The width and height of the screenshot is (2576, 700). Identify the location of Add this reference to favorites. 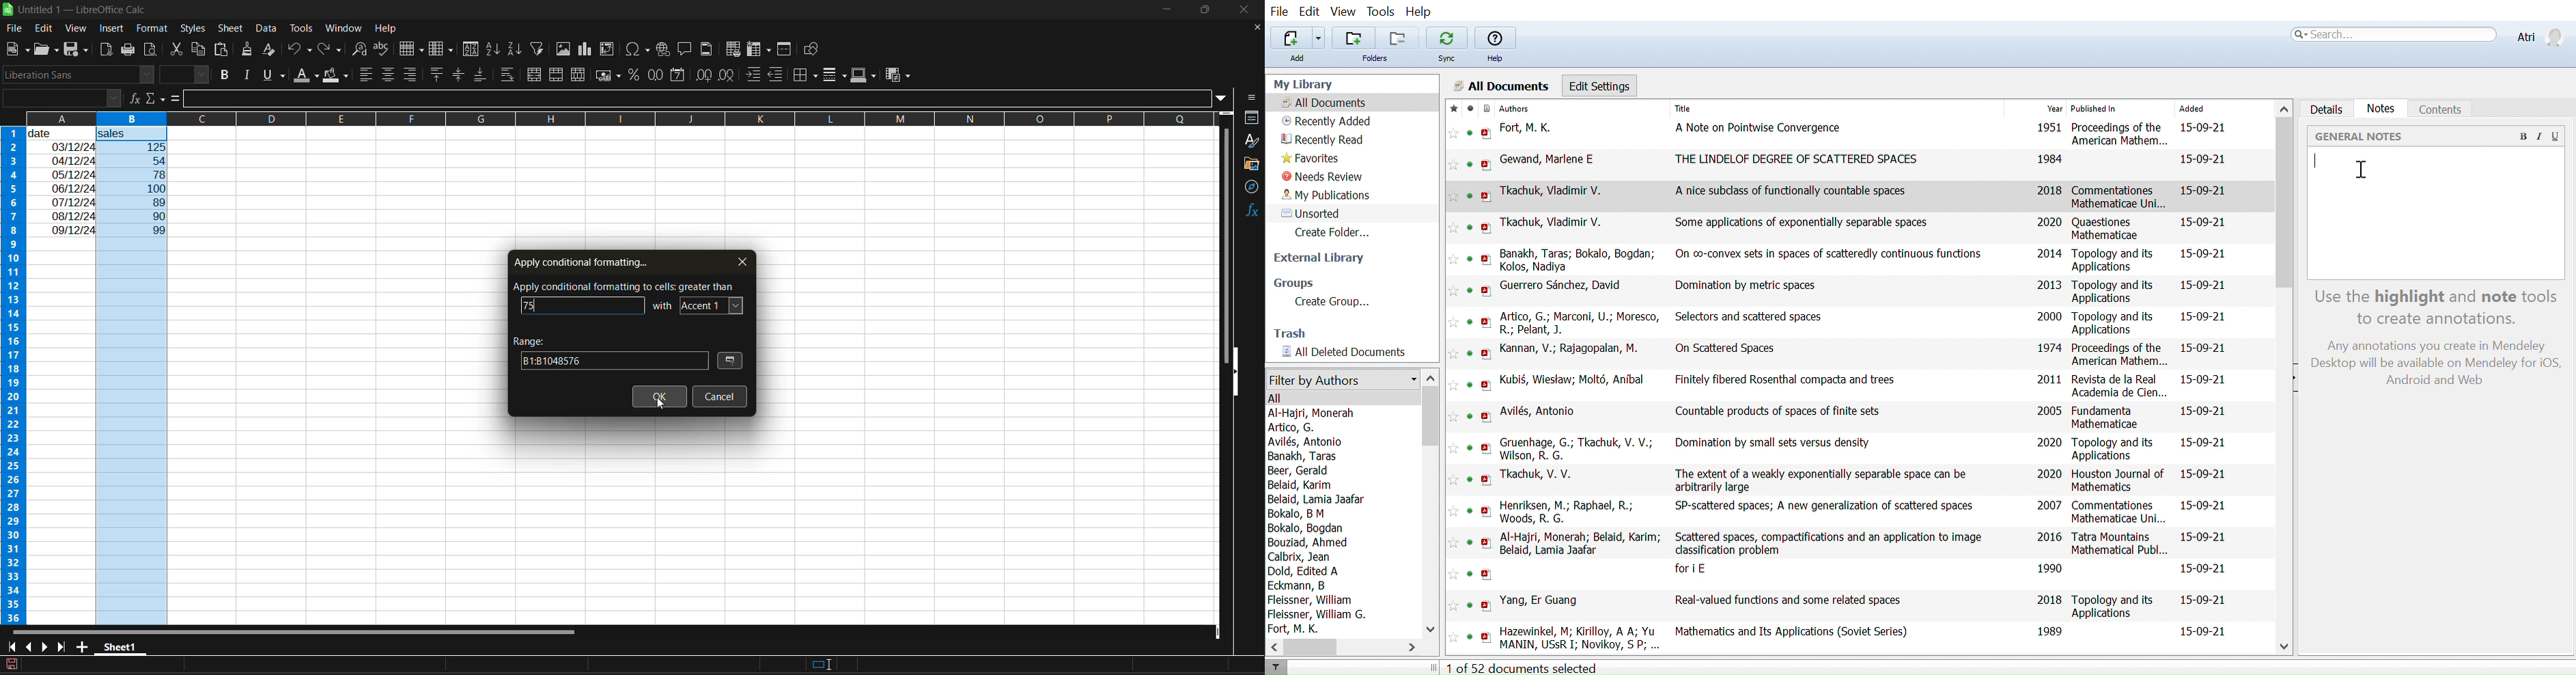
(1454, 227).